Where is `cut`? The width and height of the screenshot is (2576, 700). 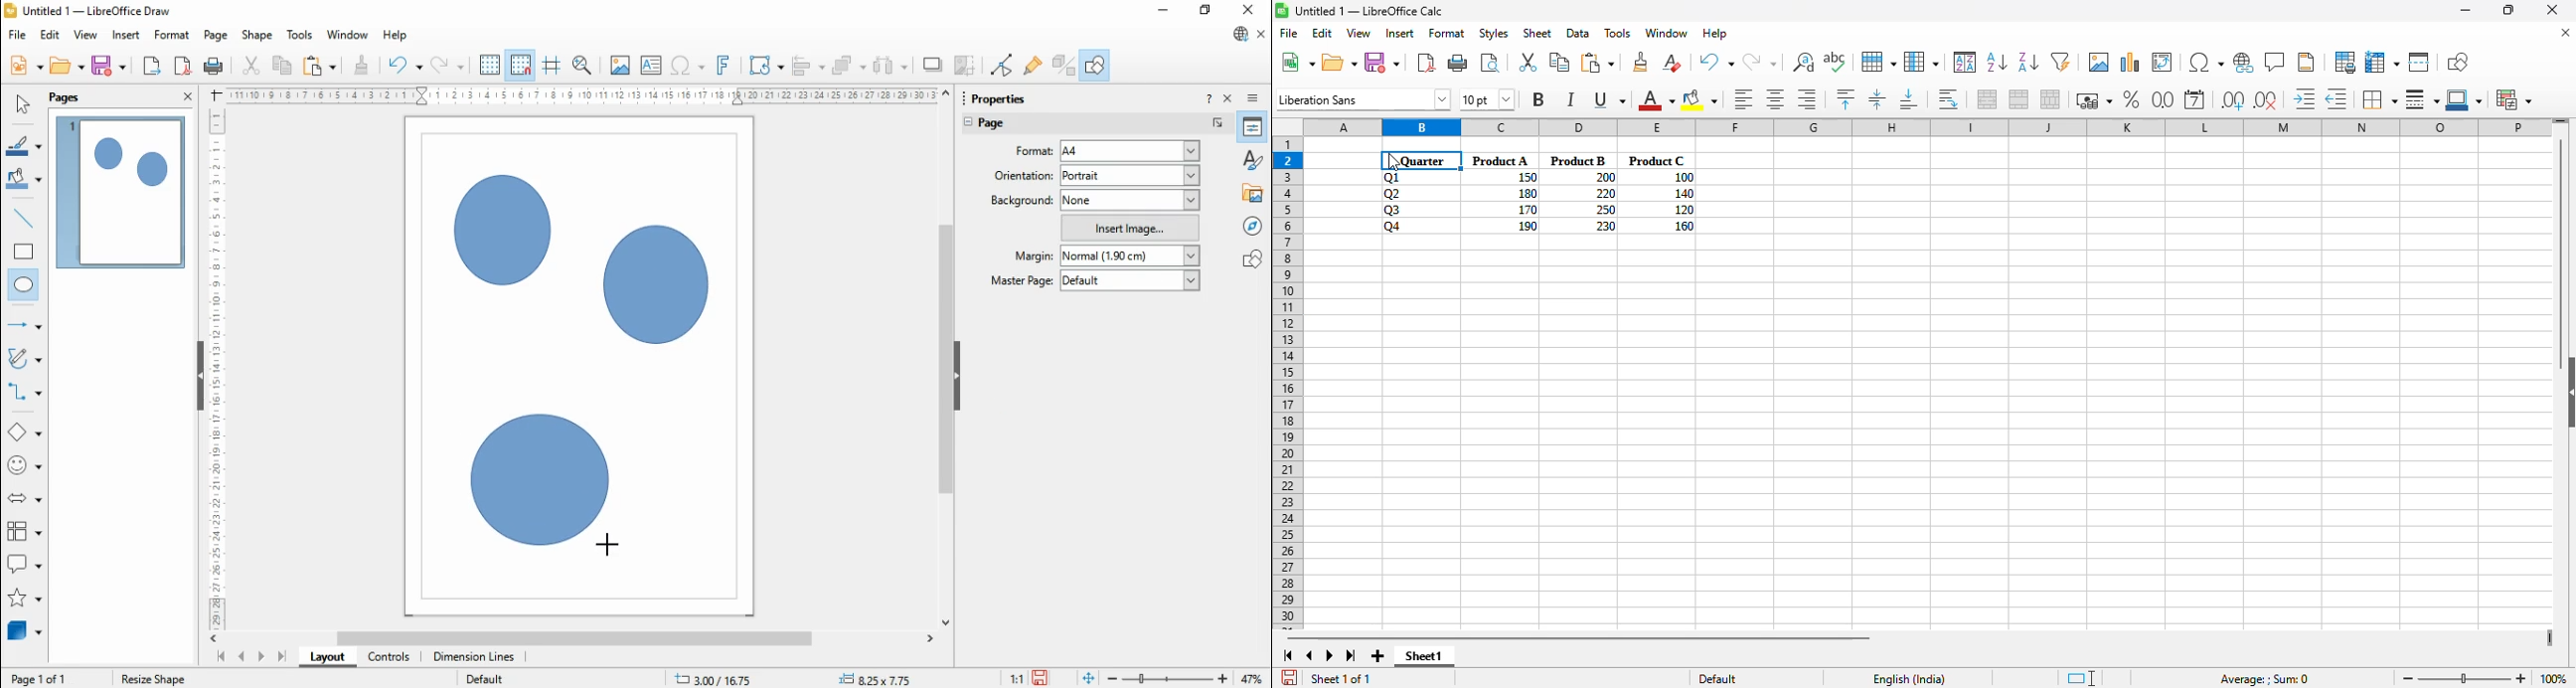
cut is located at coordinates (250, 65).